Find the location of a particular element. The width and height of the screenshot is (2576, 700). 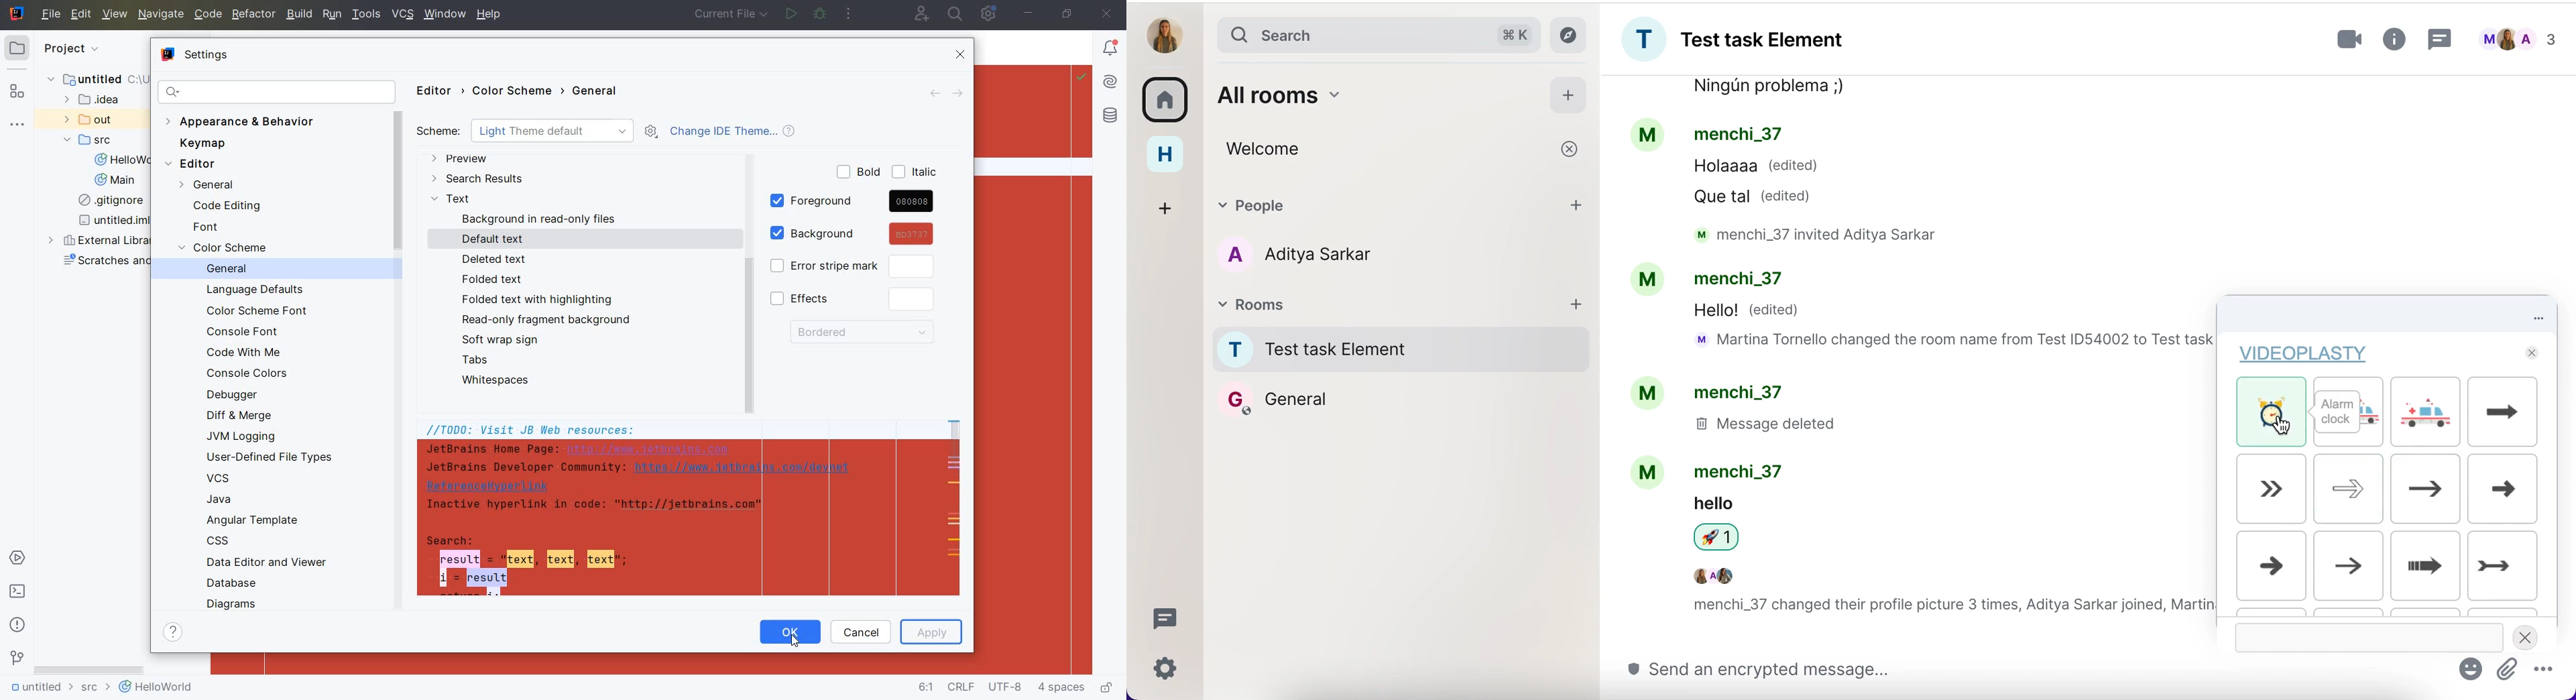

more options is located at coordinates (2543, 669).